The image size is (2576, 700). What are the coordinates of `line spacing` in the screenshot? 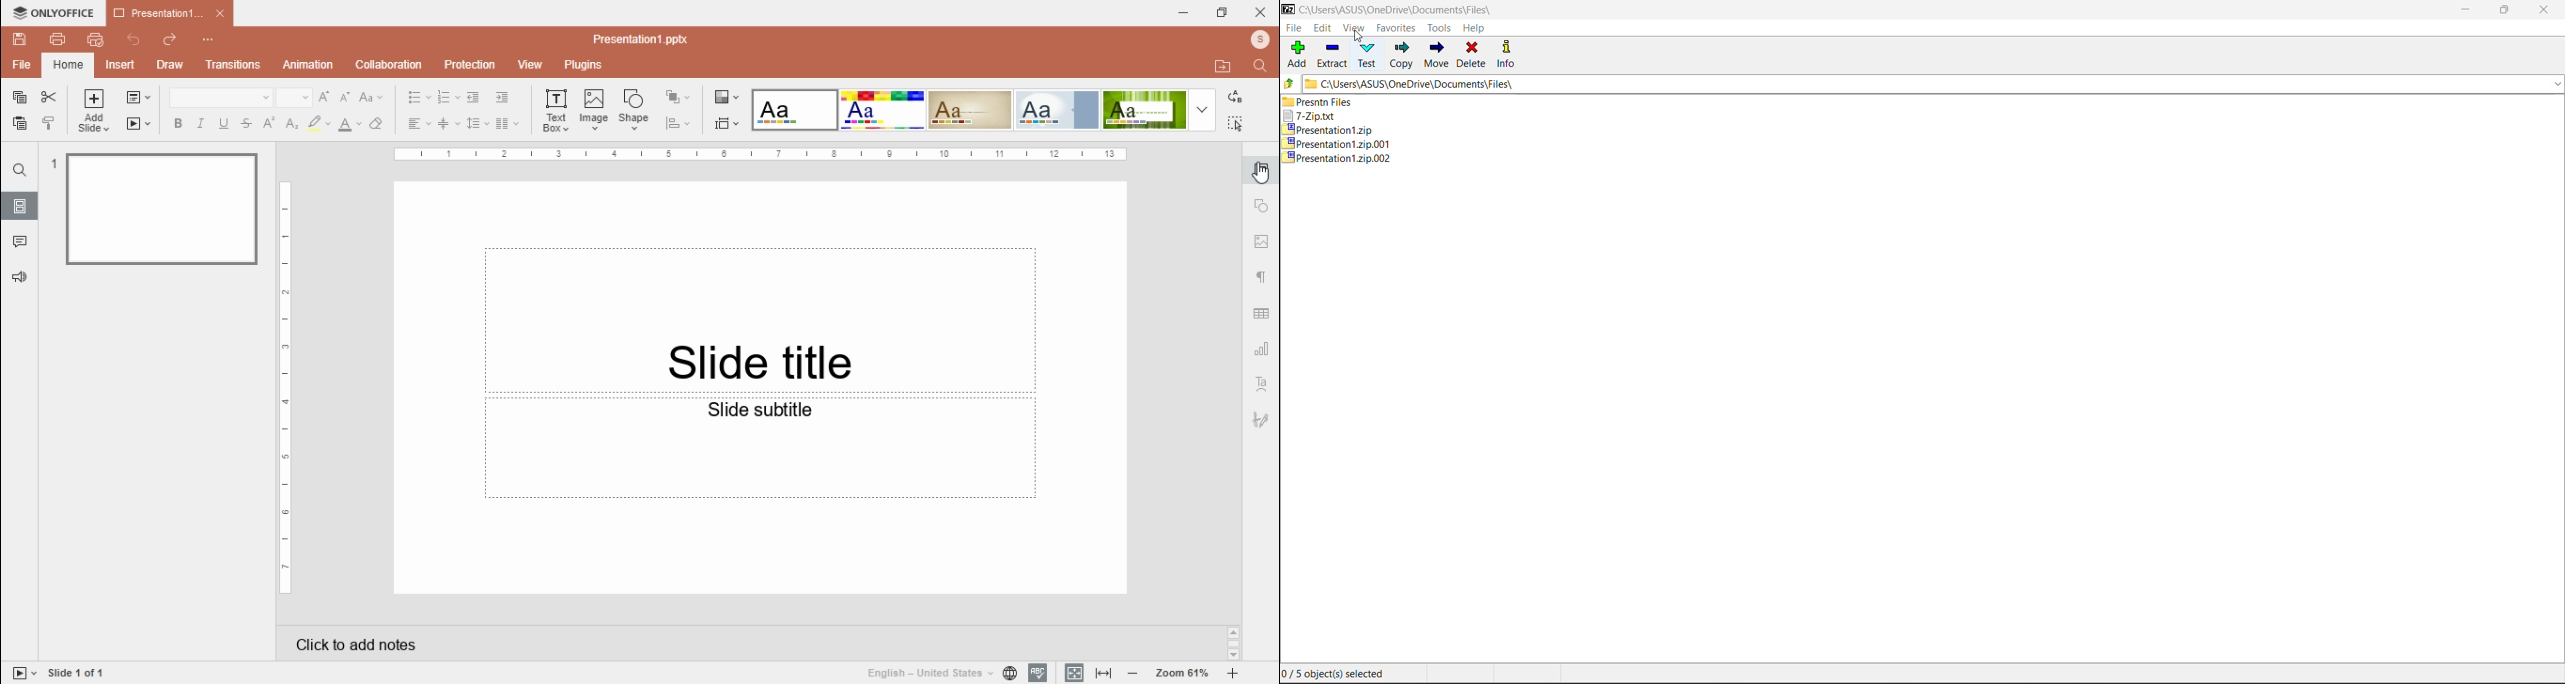 It's located at (477, 124).